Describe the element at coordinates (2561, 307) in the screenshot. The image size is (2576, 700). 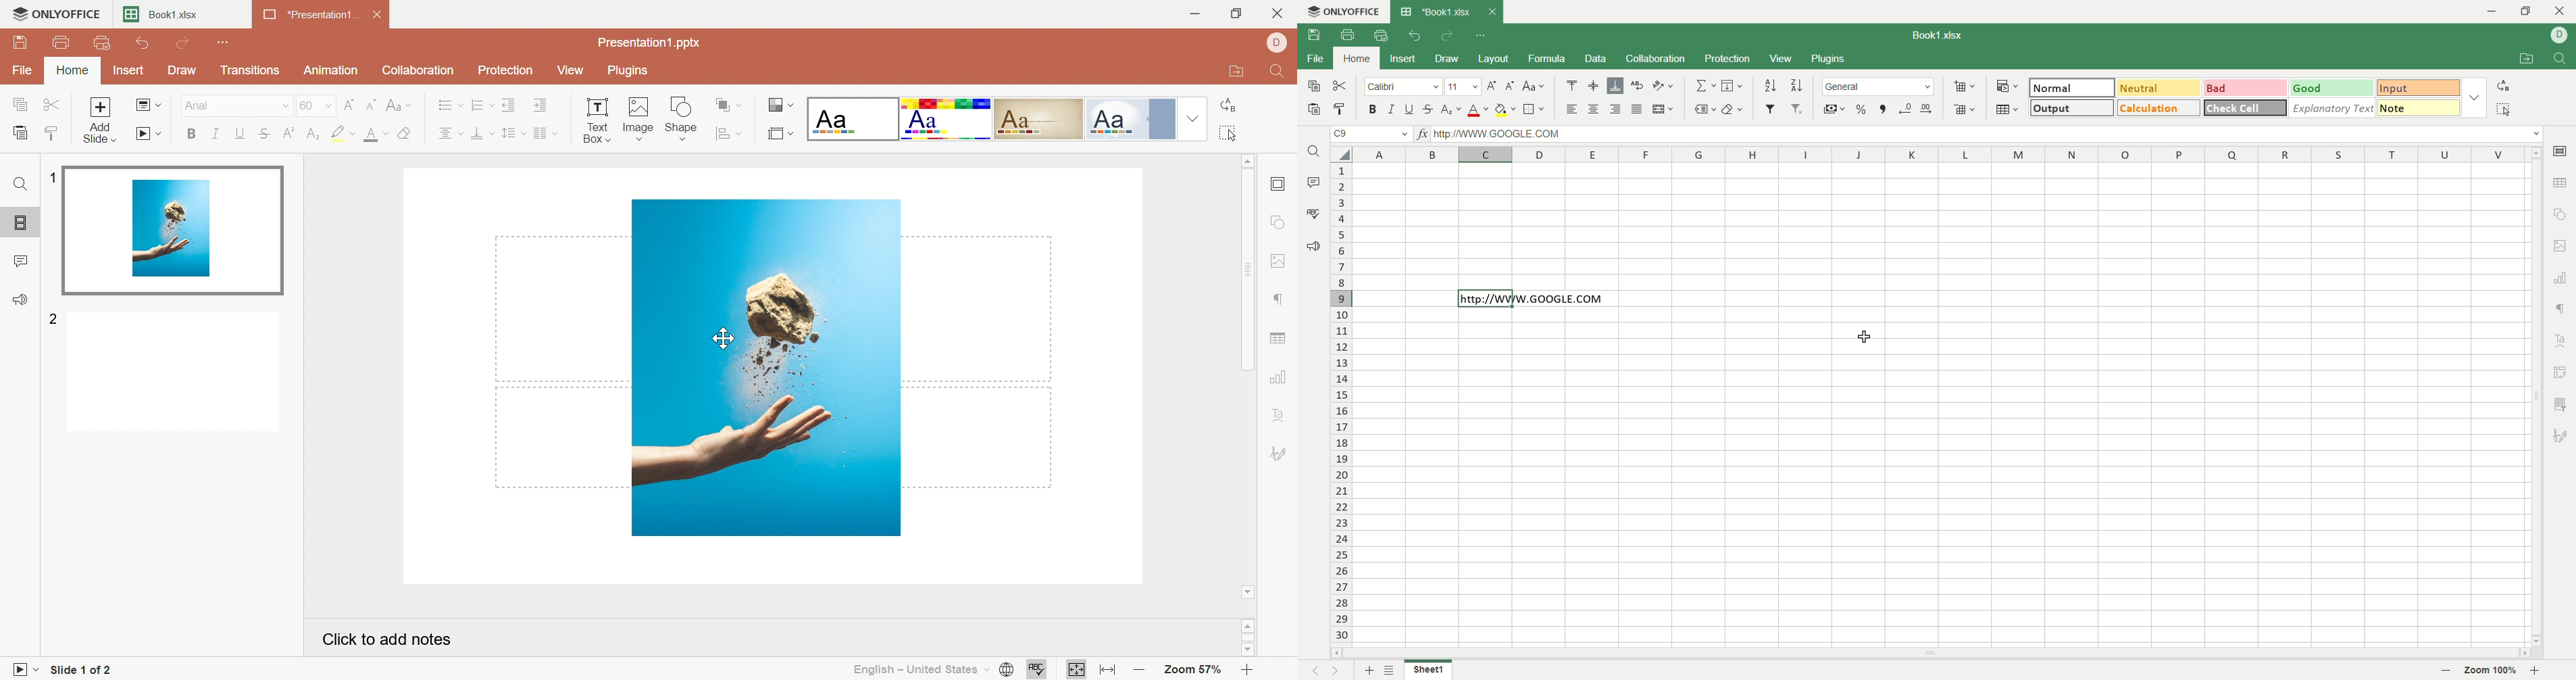
I see `paragraph settings` at that location.